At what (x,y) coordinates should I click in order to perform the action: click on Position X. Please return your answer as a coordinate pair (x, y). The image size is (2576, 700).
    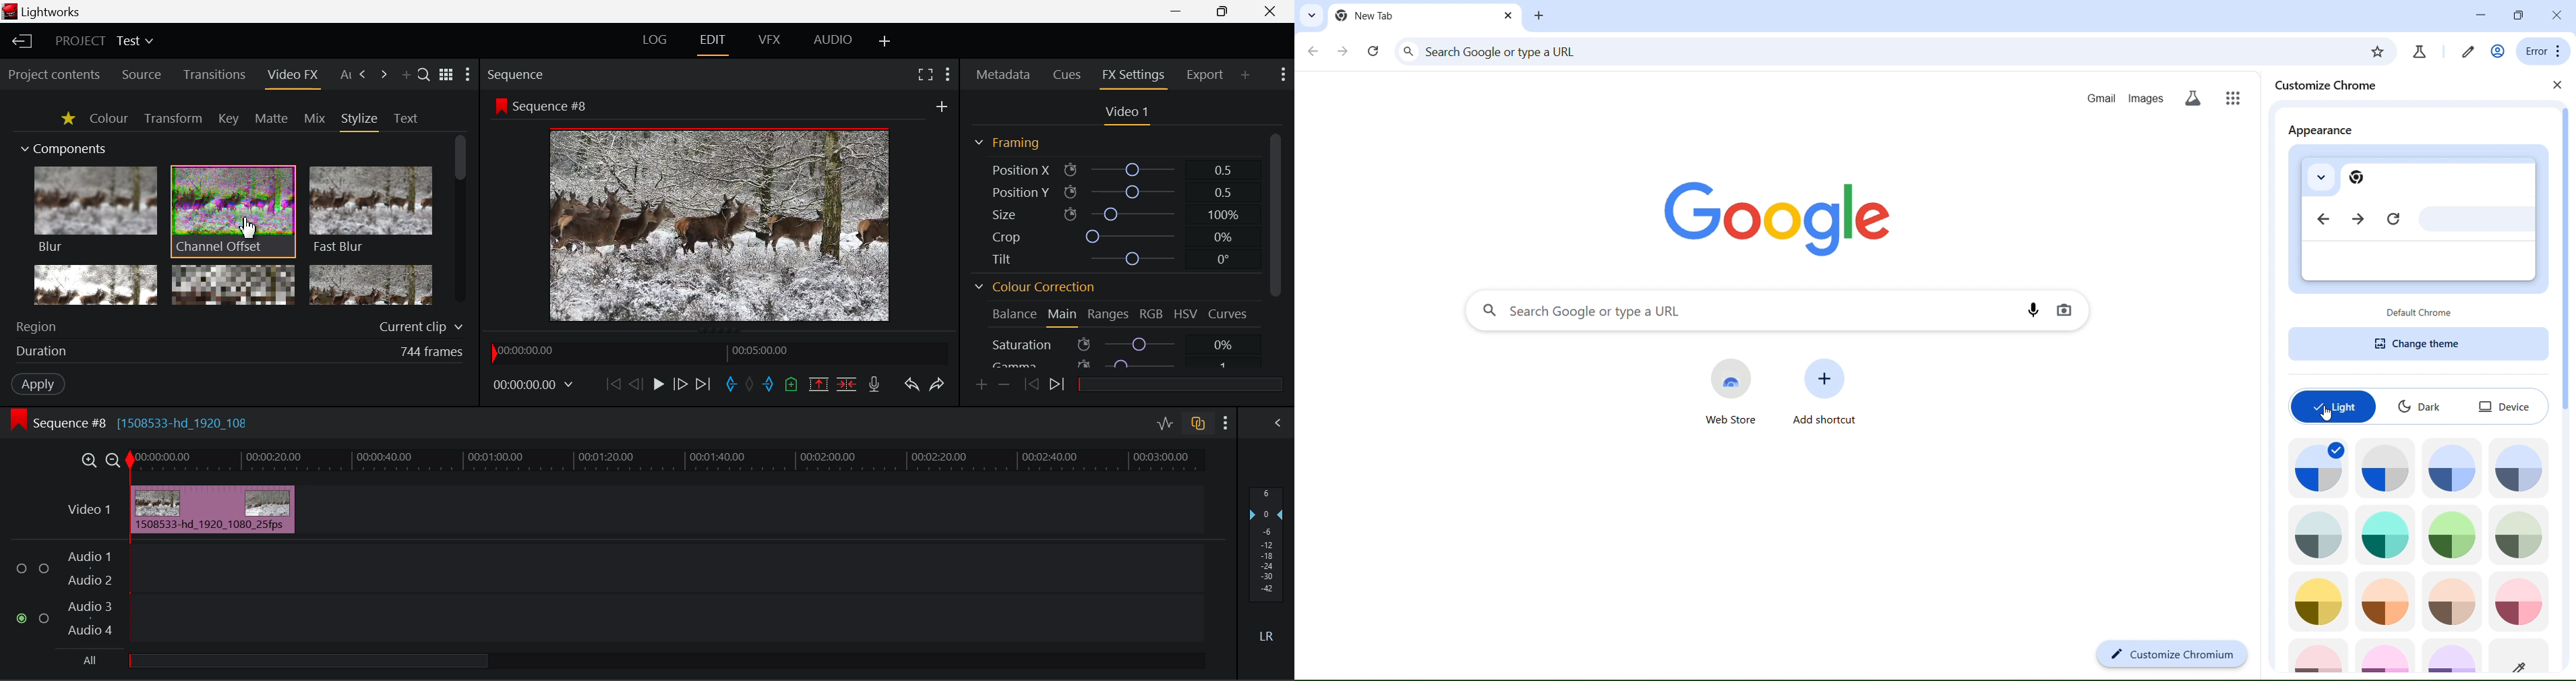
    Looking at the image, I should click on (1115, 169).